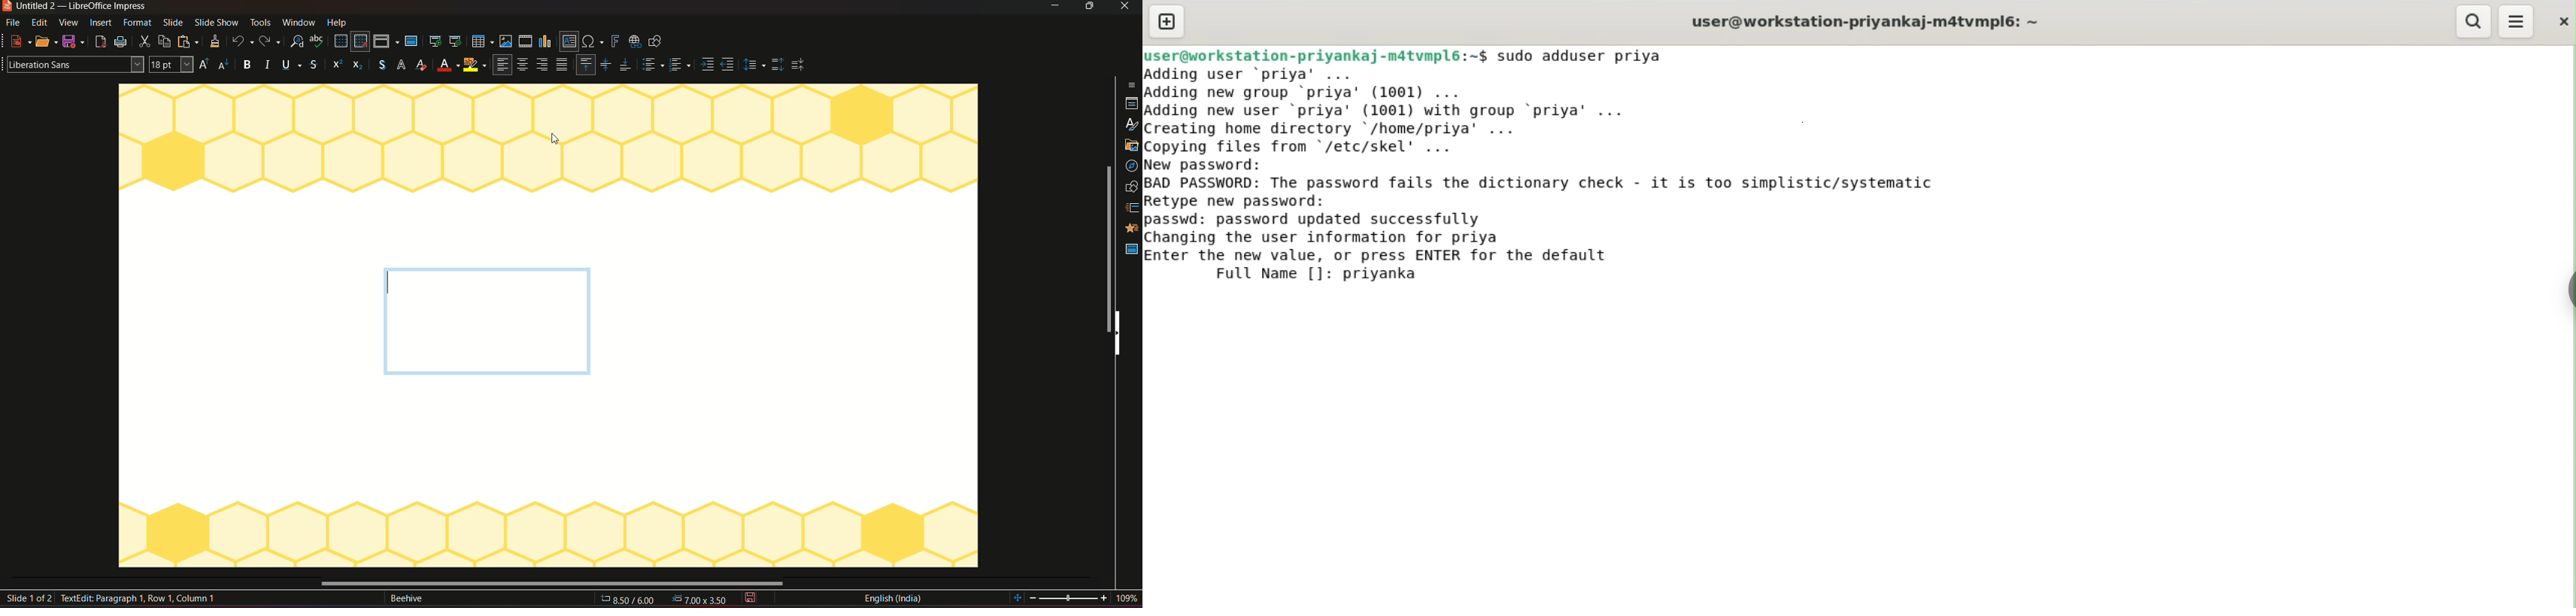 Image resolution: width=2576 pixels, height=616 pixels. Describe the element at coordinates (102, 600) in the screenshot. I see `create text frame` at that location.